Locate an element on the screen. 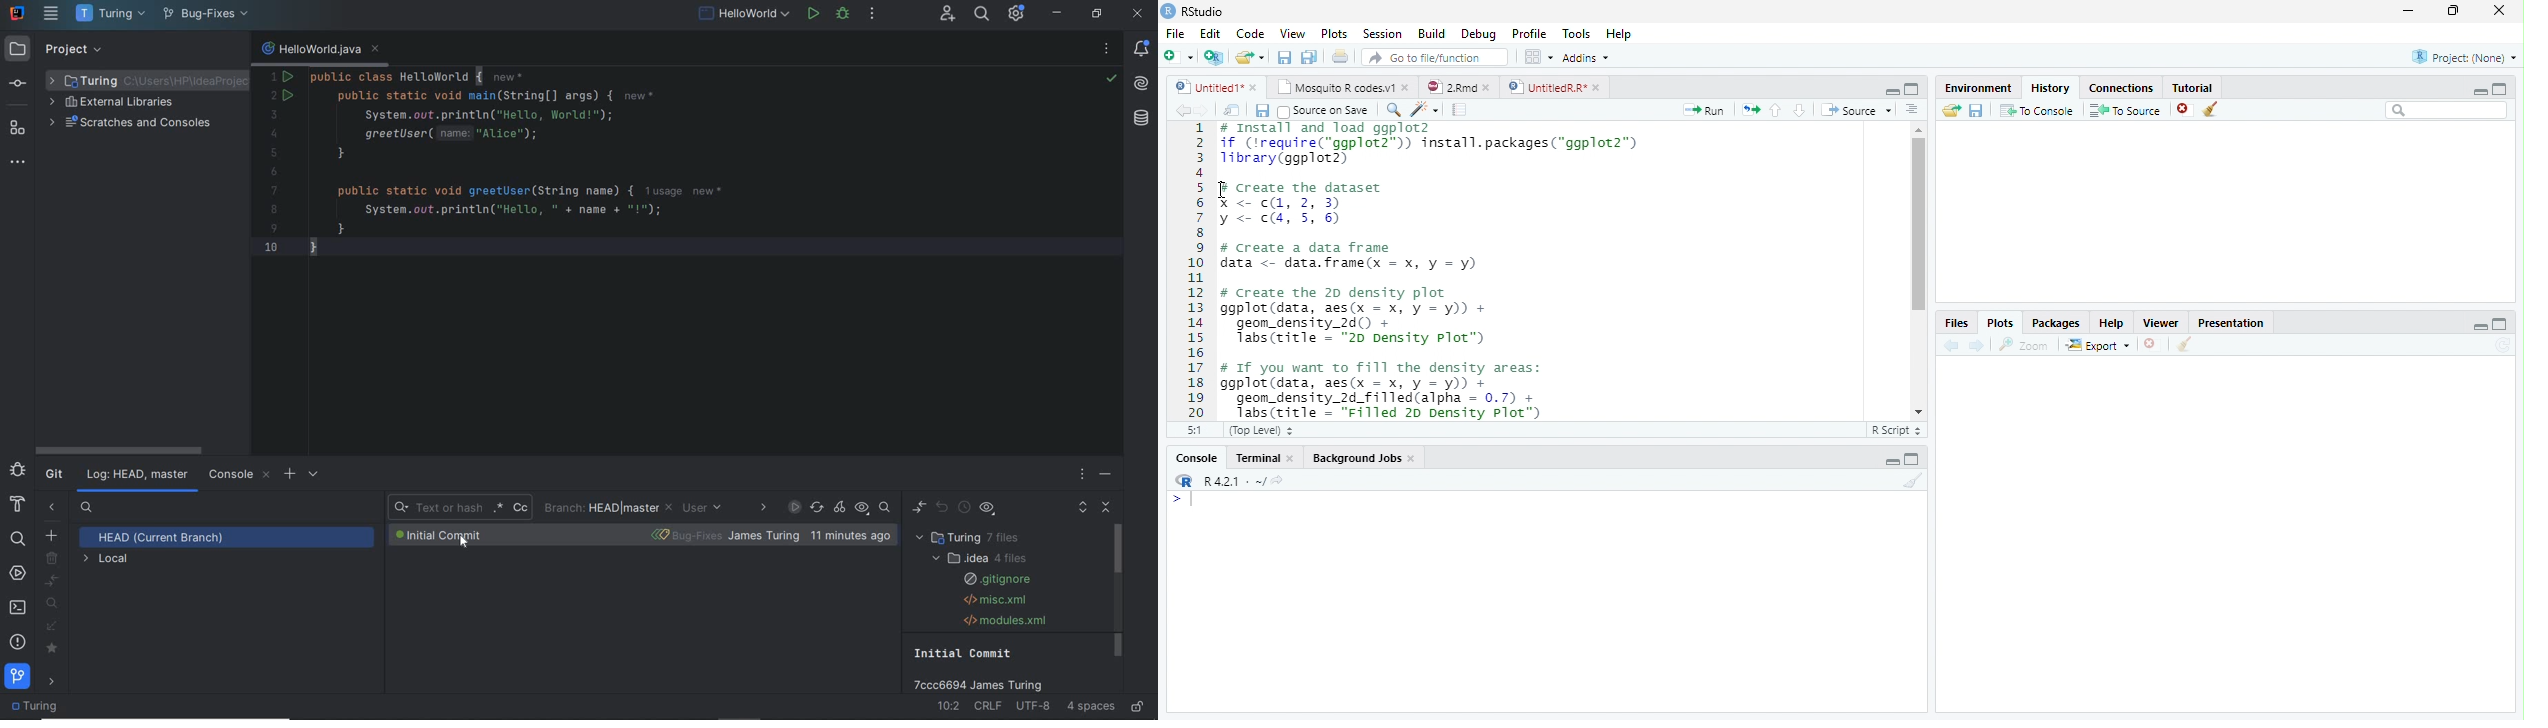 The image size is (2548, 728). UnttiedR Rr” is located at coordinates (1545, 86).